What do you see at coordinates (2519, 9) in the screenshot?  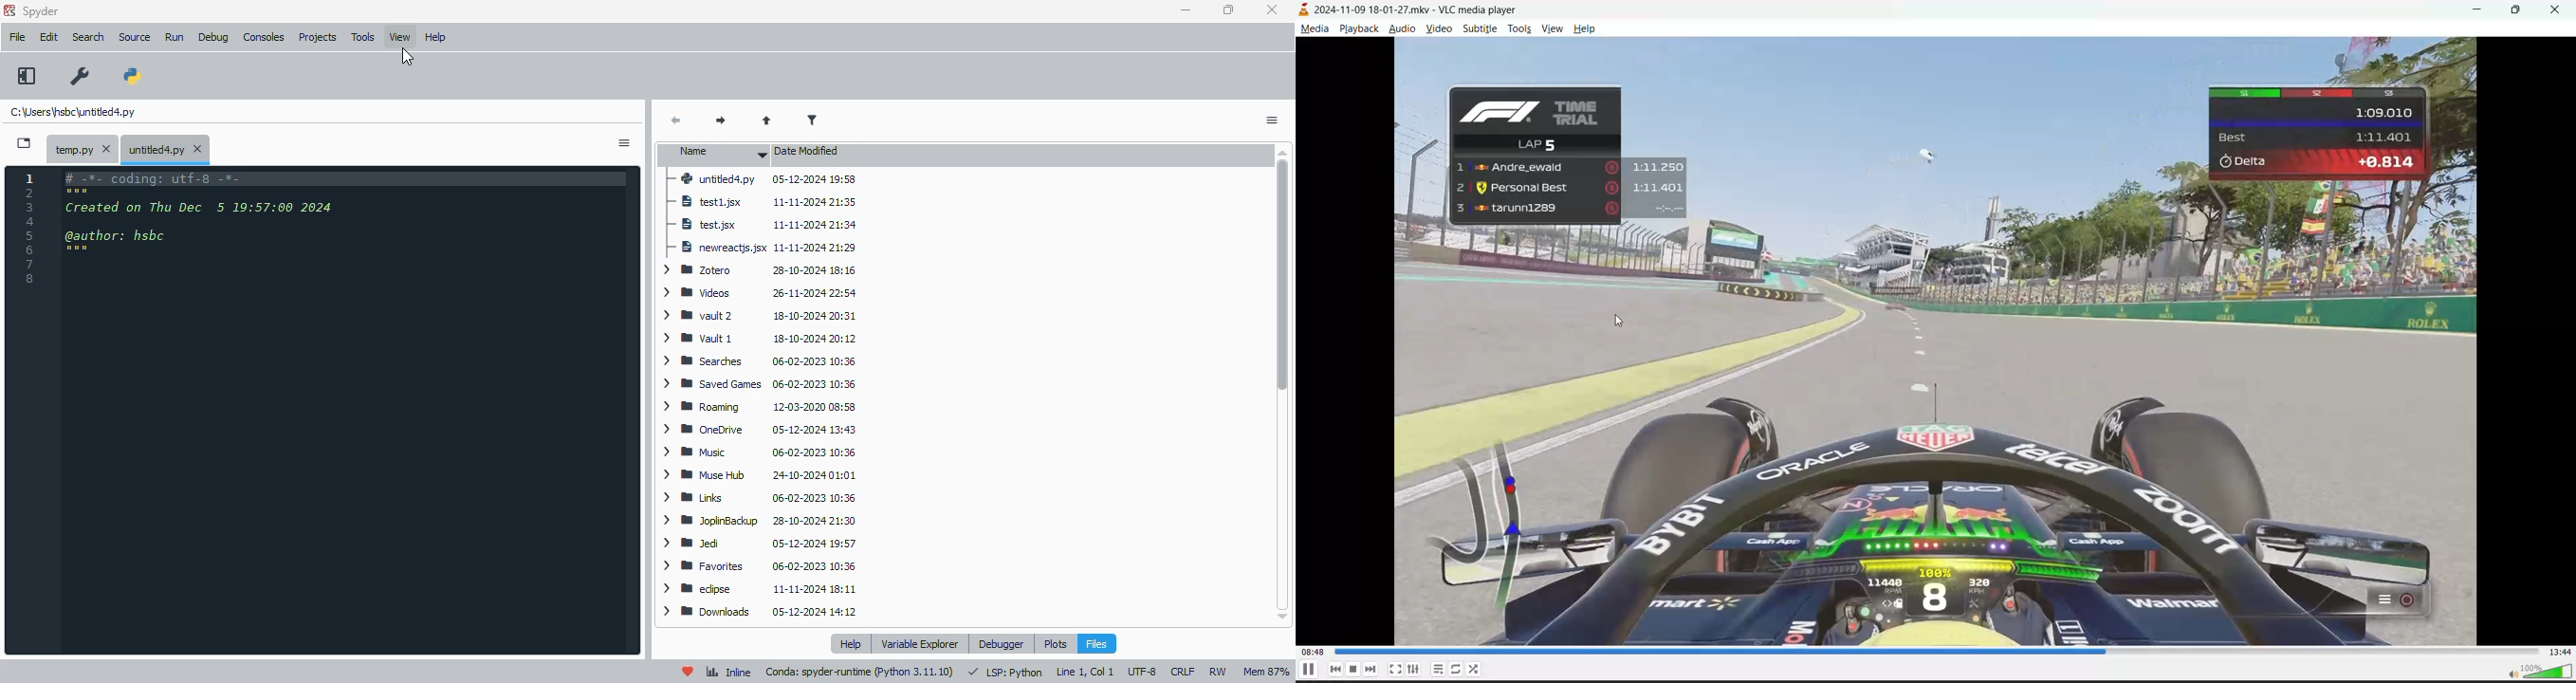 I see `maximize` at bounding box center [2519, 9].